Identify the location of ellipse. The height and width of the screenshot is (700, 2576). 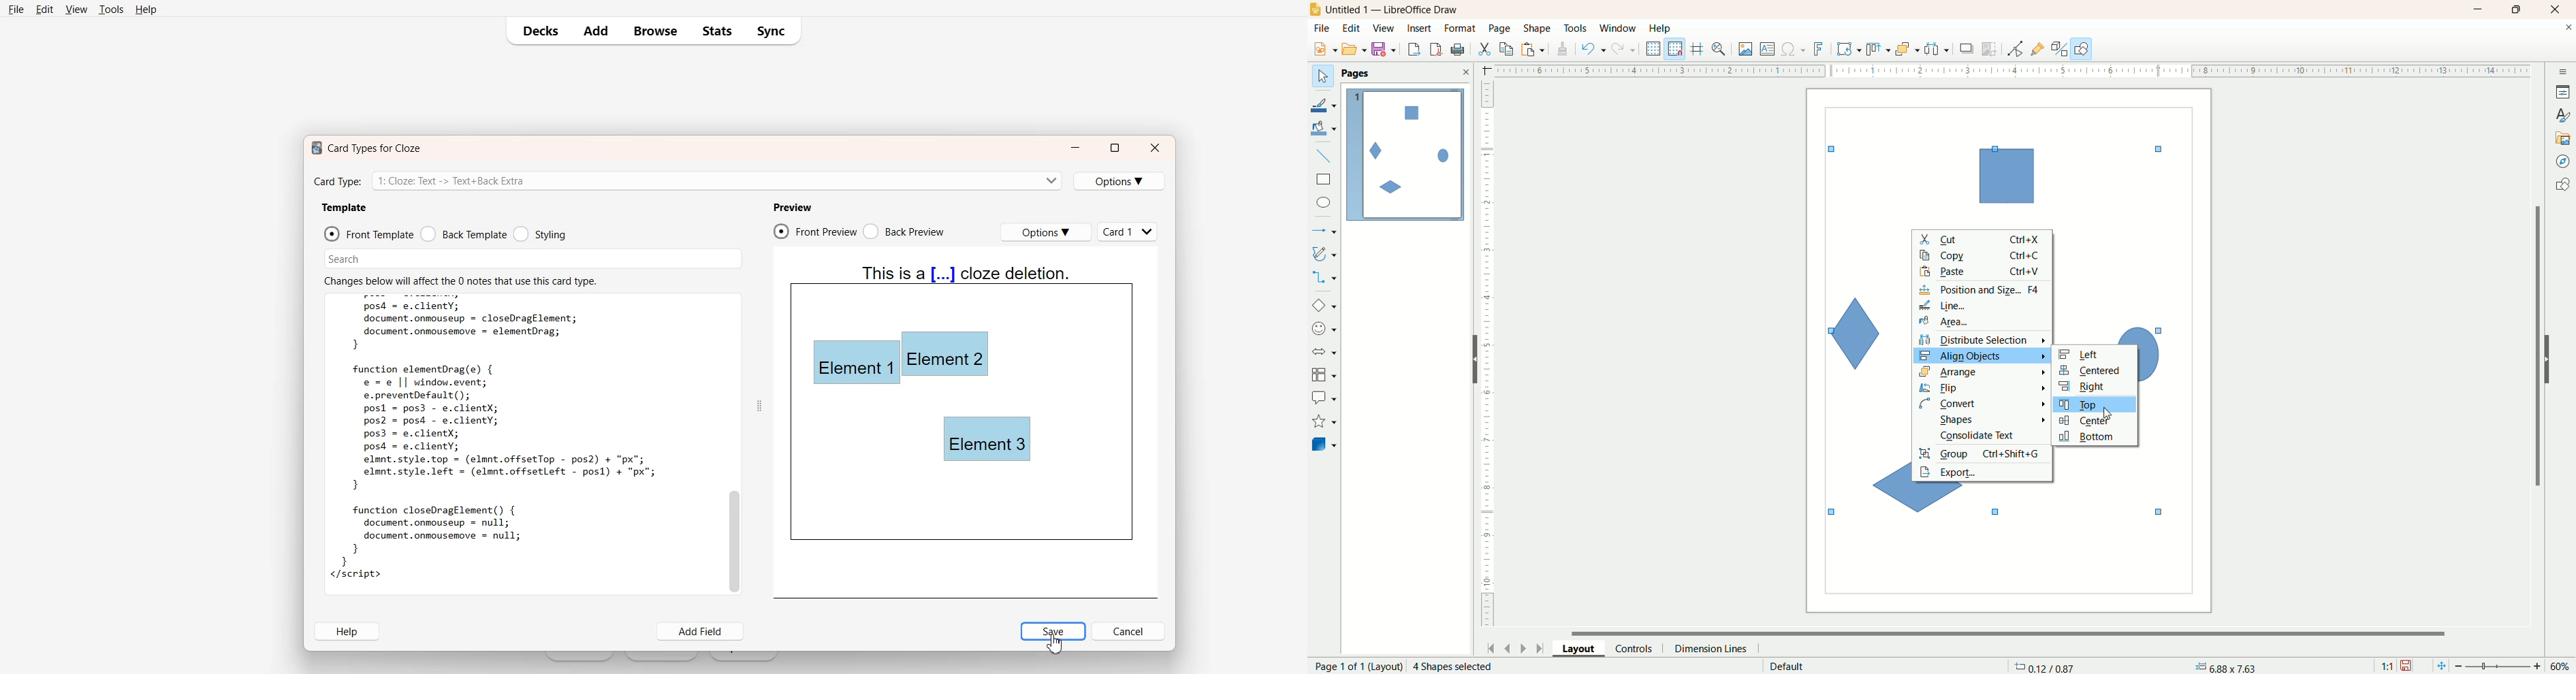
(1325, 204).